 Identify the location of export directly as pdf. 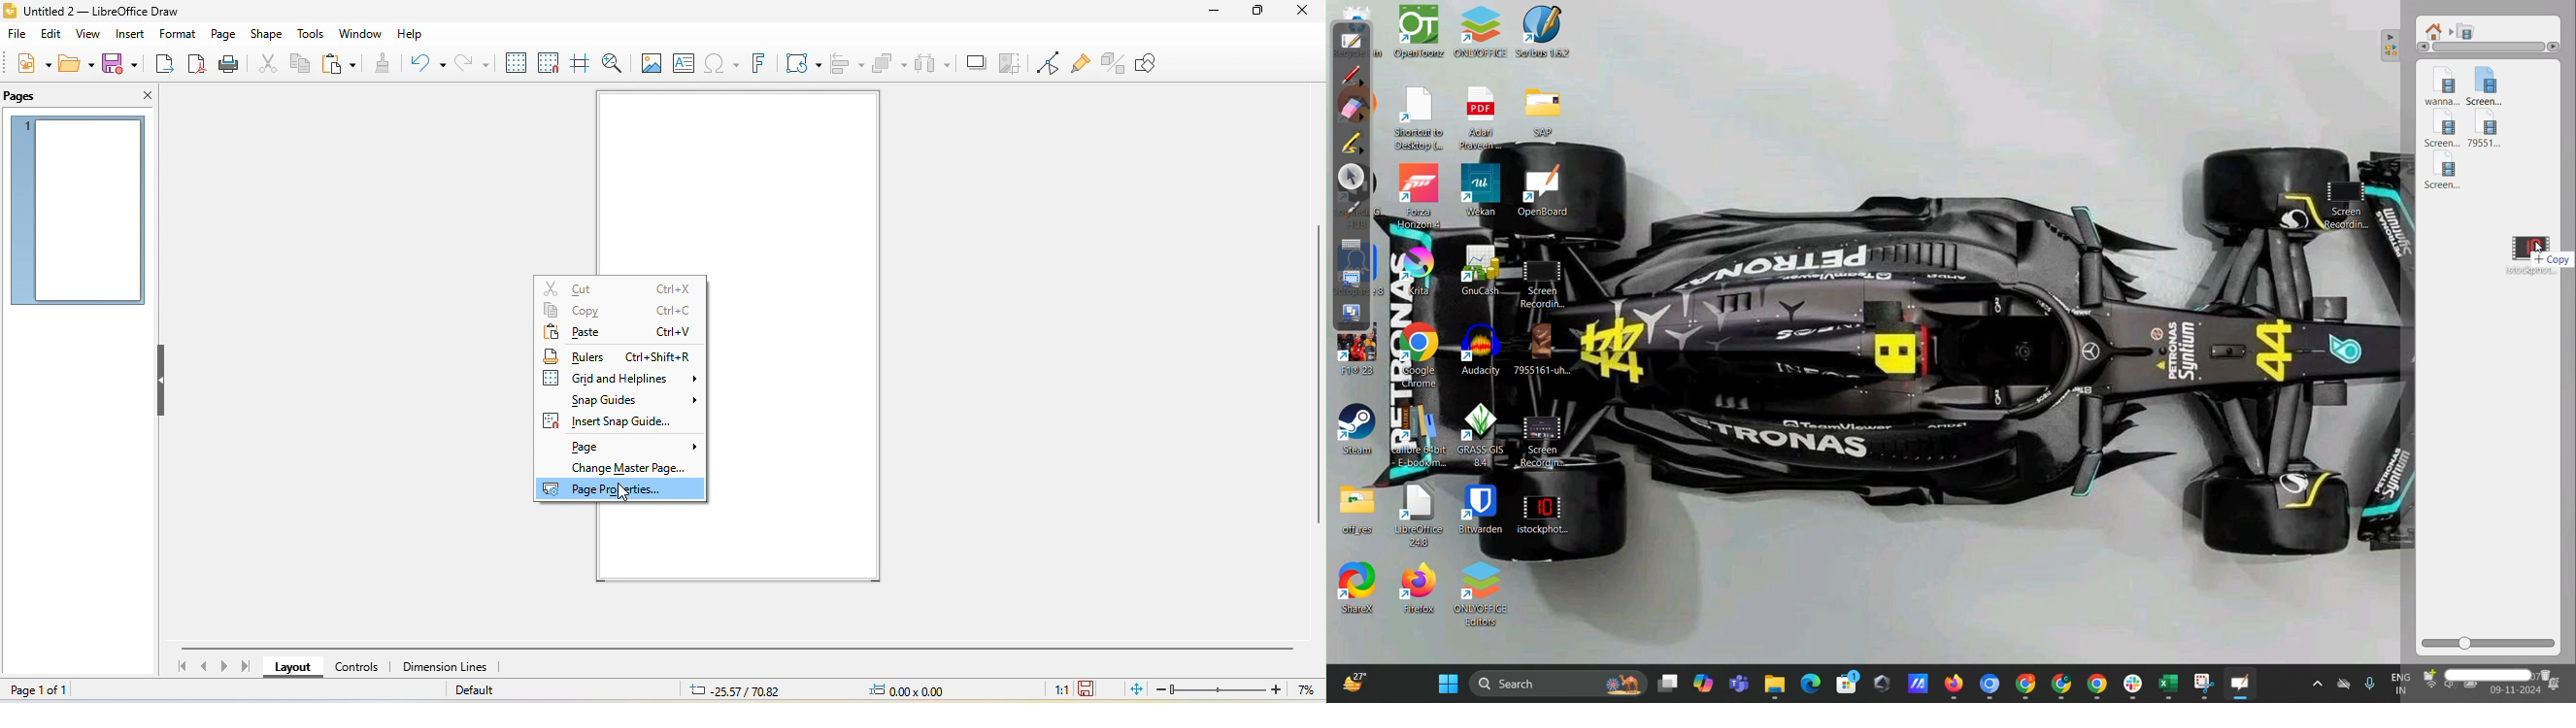
(196, 64).